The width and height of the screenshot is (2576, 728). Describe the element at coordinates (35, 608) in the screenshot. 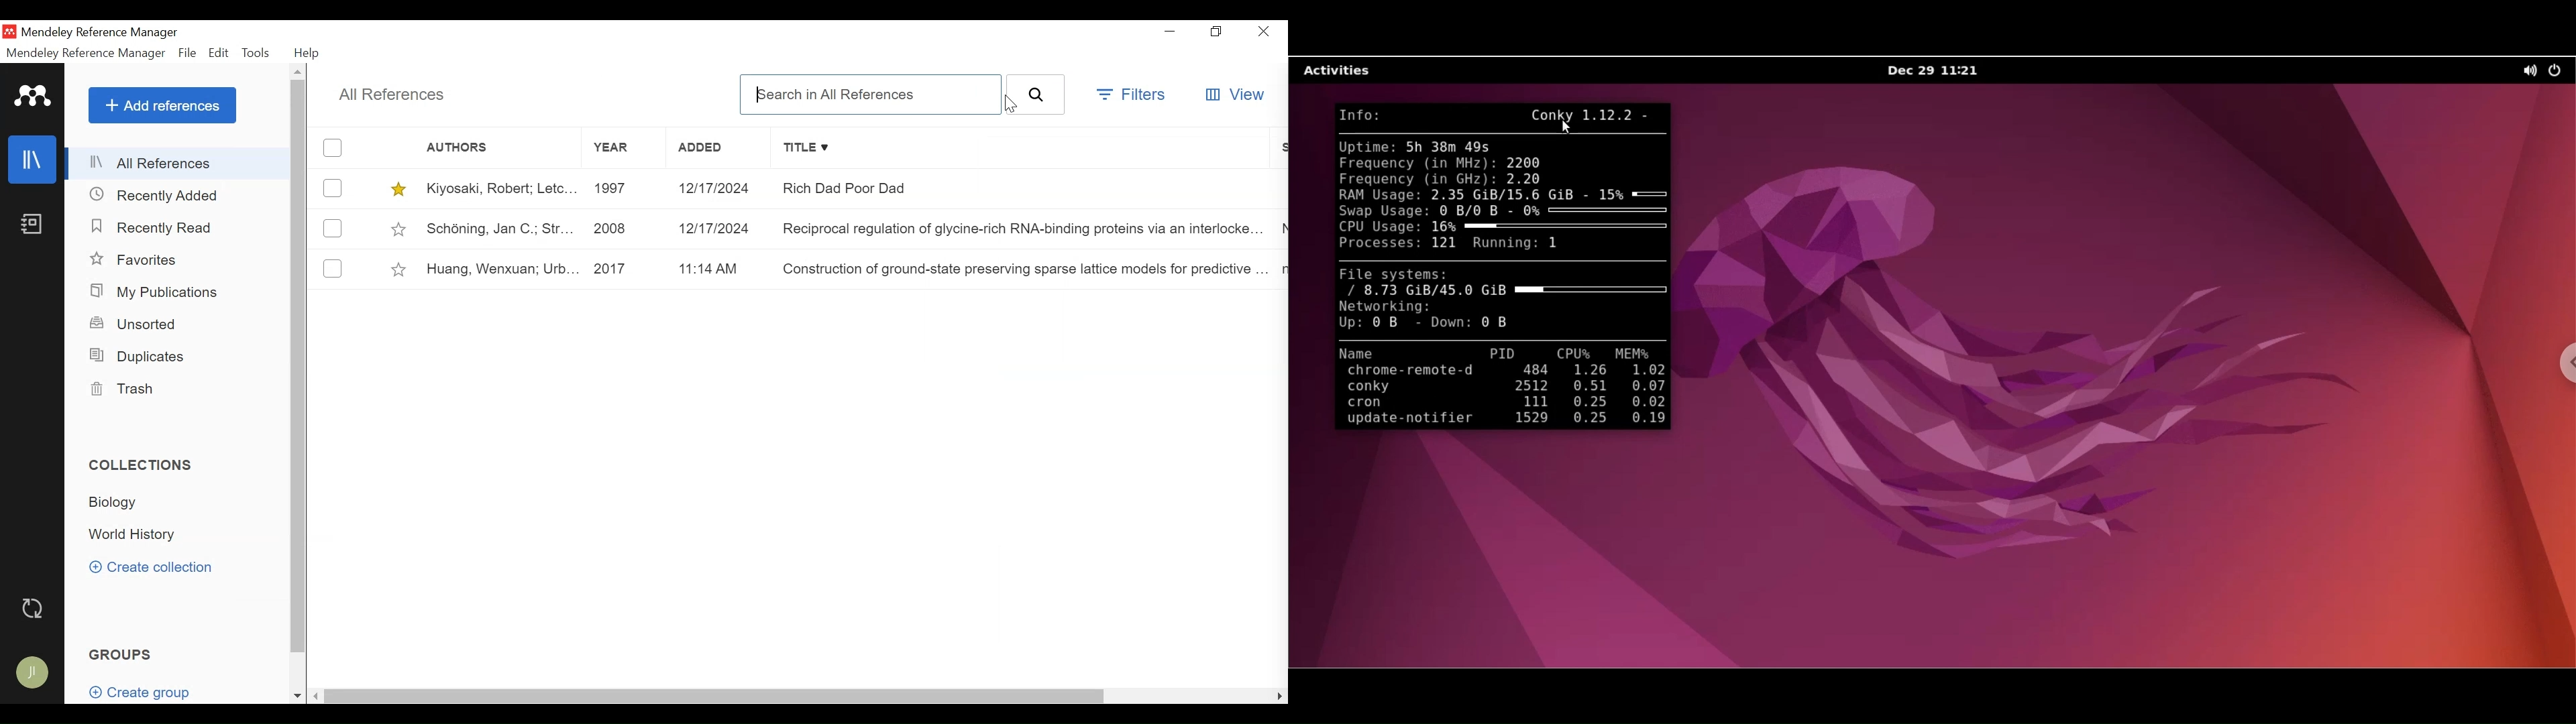

I see `Sync` at that location.